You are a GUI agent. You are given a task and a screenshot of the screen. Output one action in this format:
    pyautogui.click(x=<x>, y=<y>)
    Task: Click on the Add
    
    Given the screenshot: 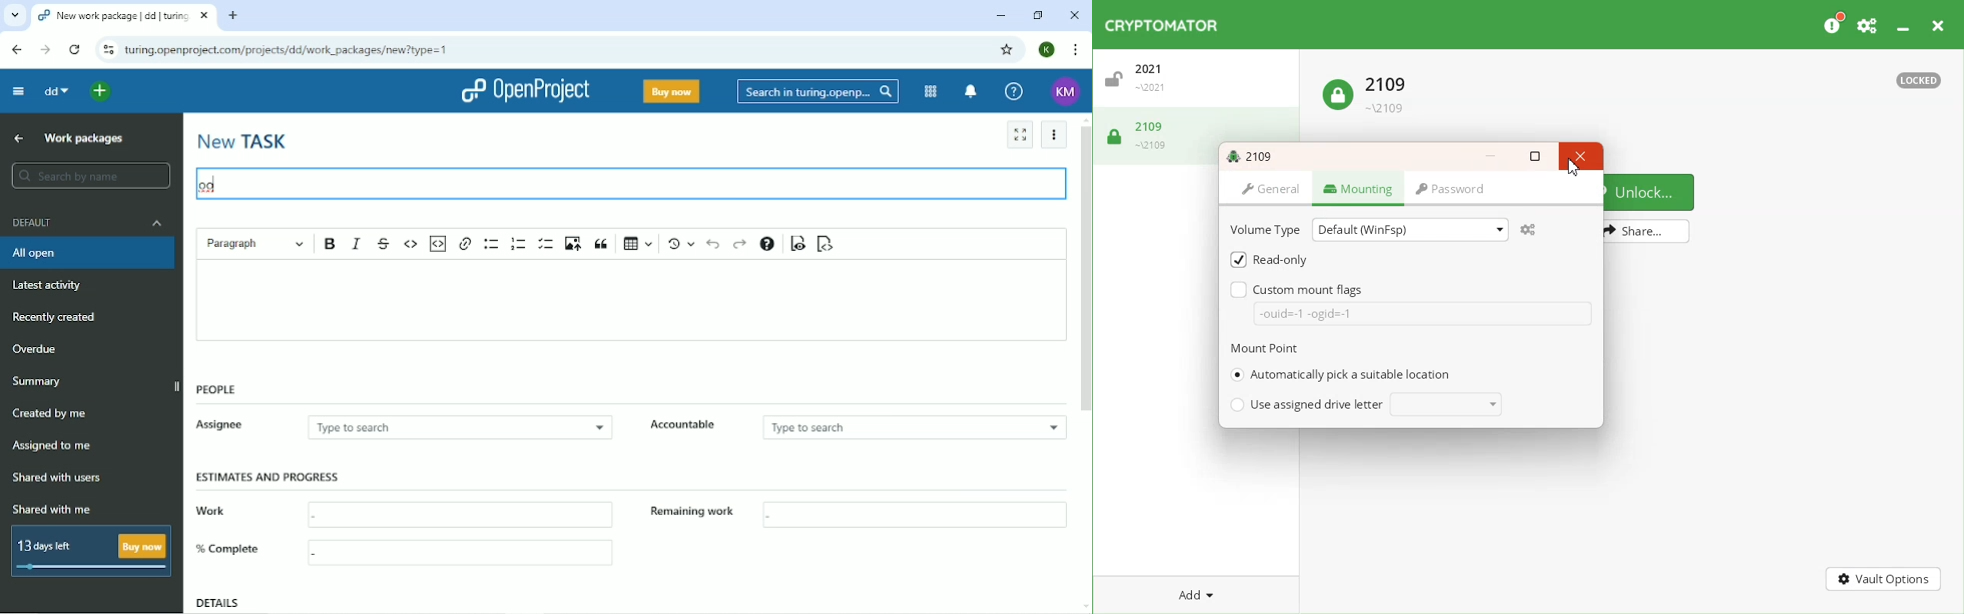 What is the action you would take?
    pyautogui.click(x=1197, y=595)
    